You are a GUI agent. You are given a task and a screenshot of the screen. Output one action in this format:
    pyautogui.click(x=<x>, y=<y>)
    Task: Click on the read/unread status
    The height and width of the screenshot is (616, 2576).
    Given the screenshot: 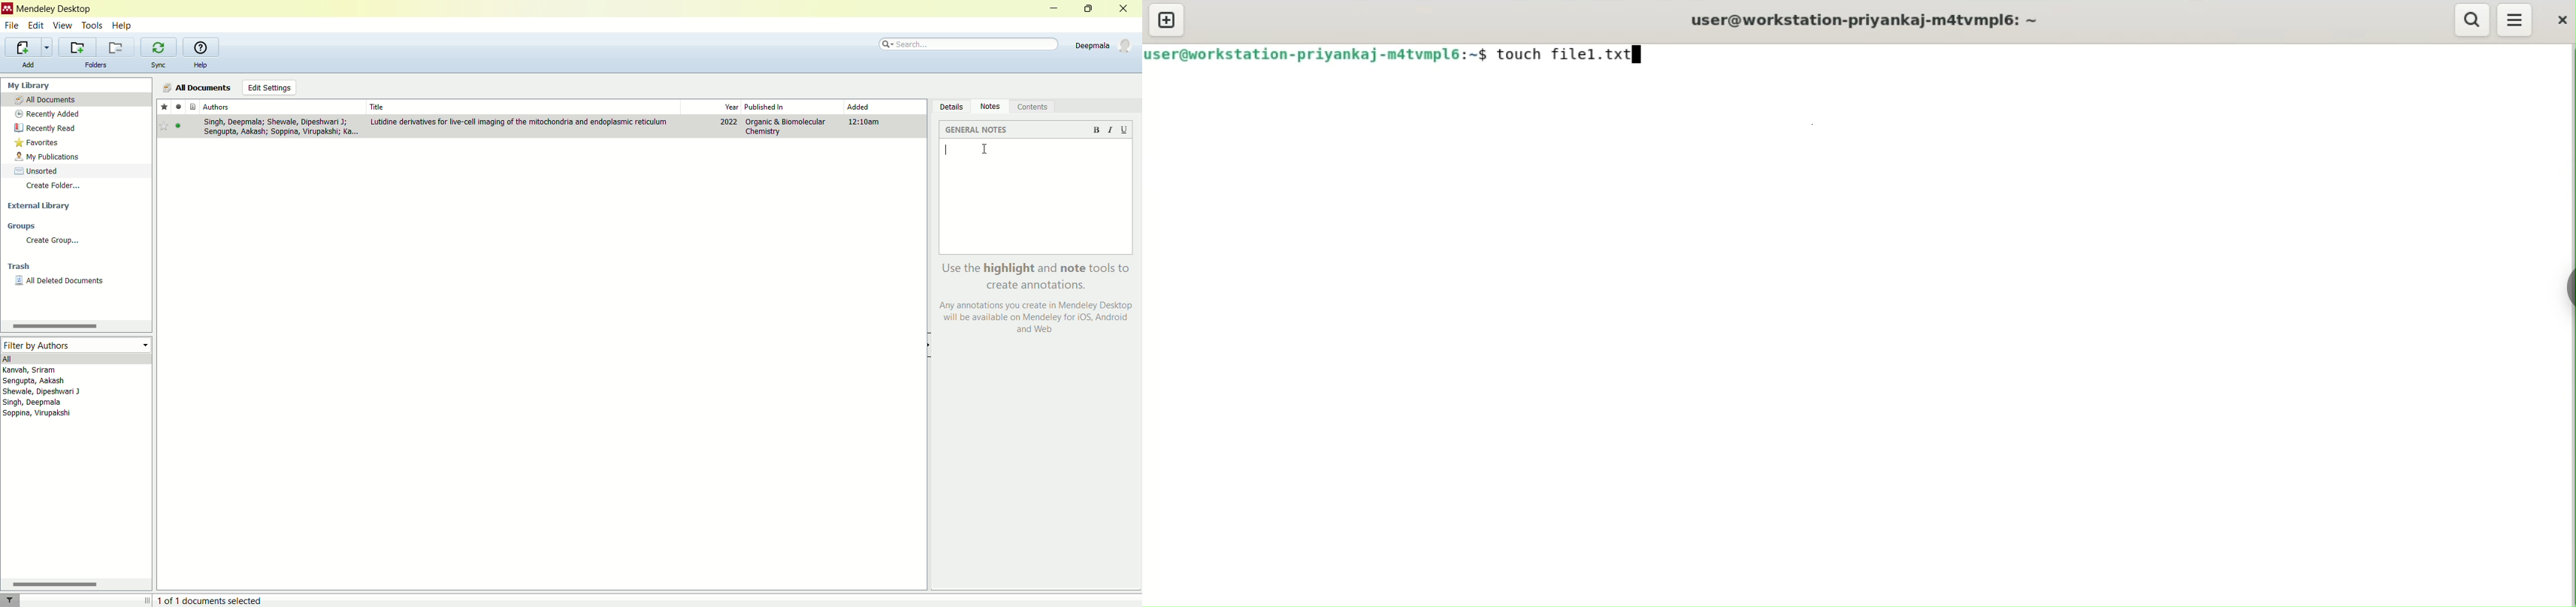 What is the action you would take?
    pyautogui.click(x=179, y=108)
    